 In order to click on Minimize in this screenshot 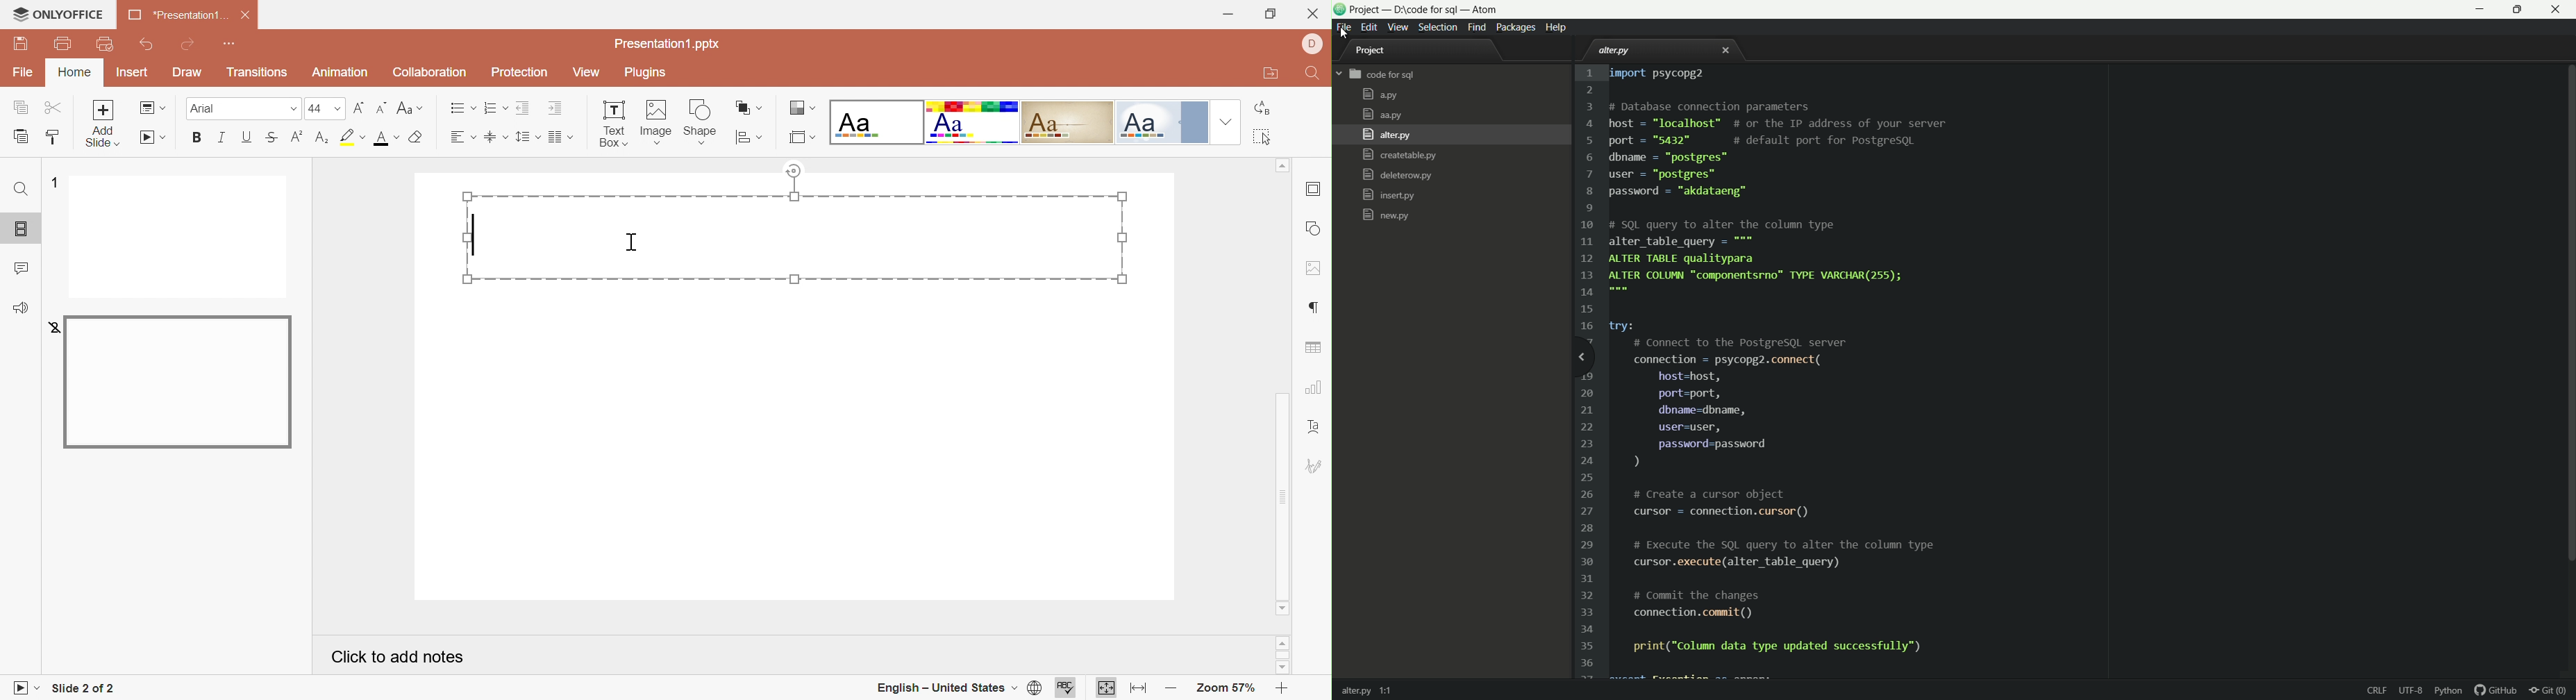, I will do `click(1230, 15)`.